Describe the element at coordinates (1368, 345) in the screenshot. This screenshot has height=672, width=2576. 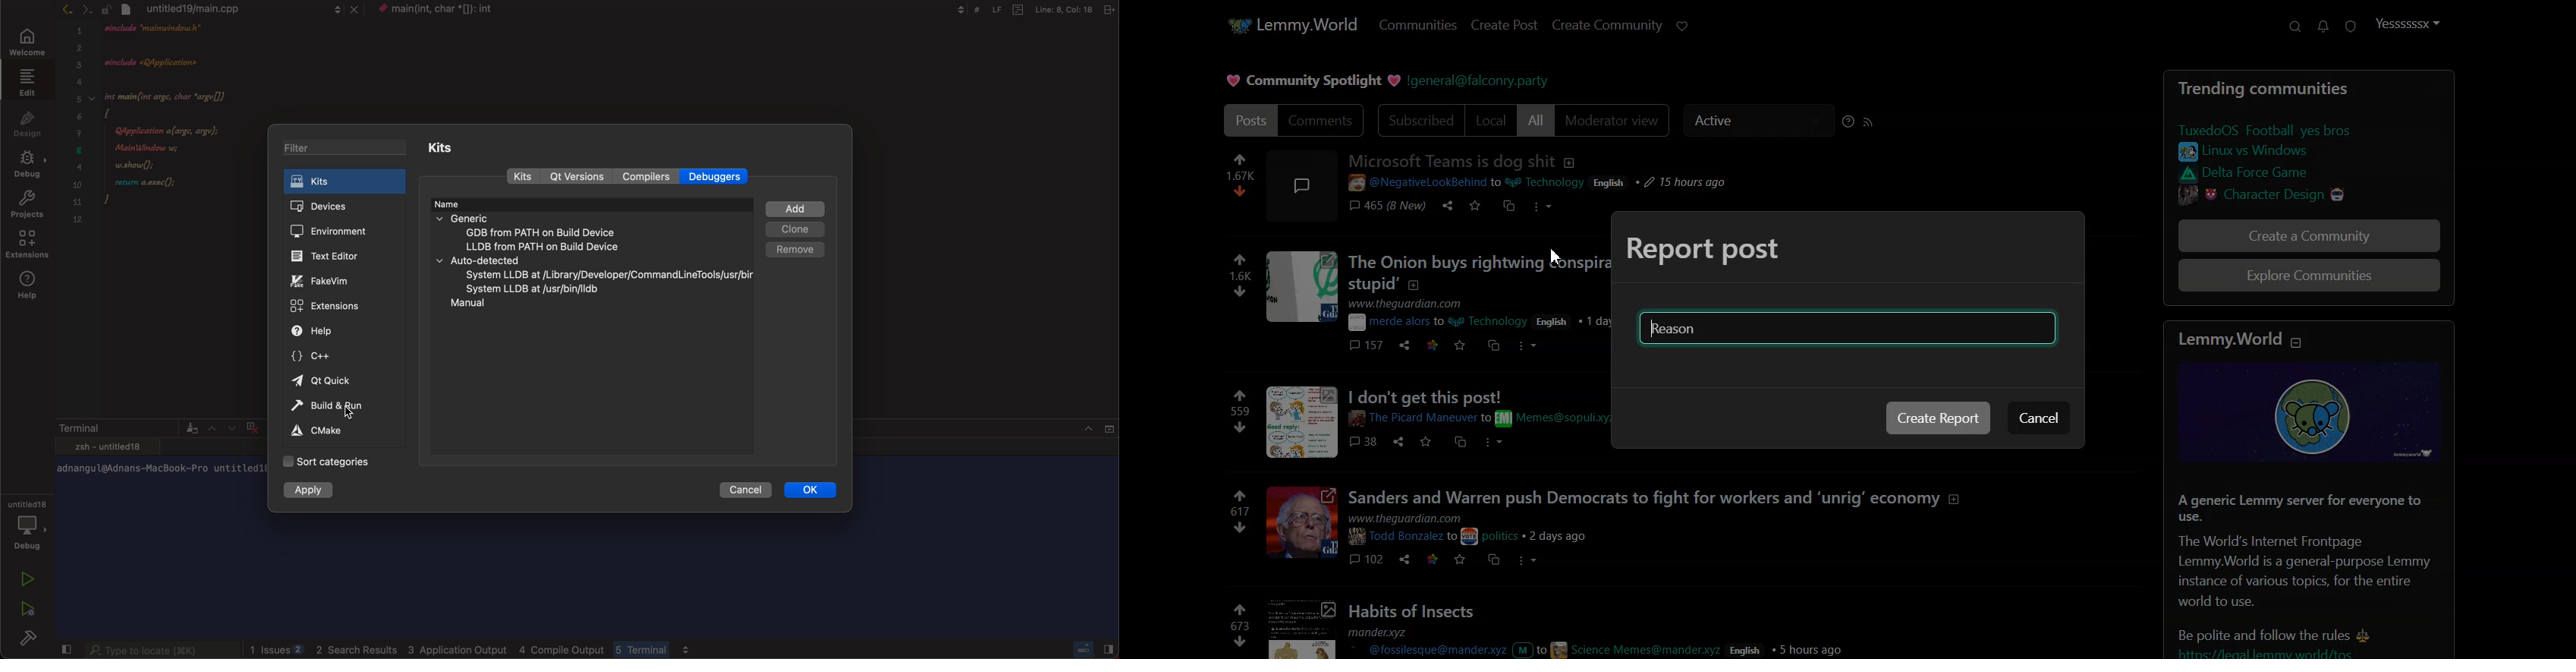
I see `comments` at that location.